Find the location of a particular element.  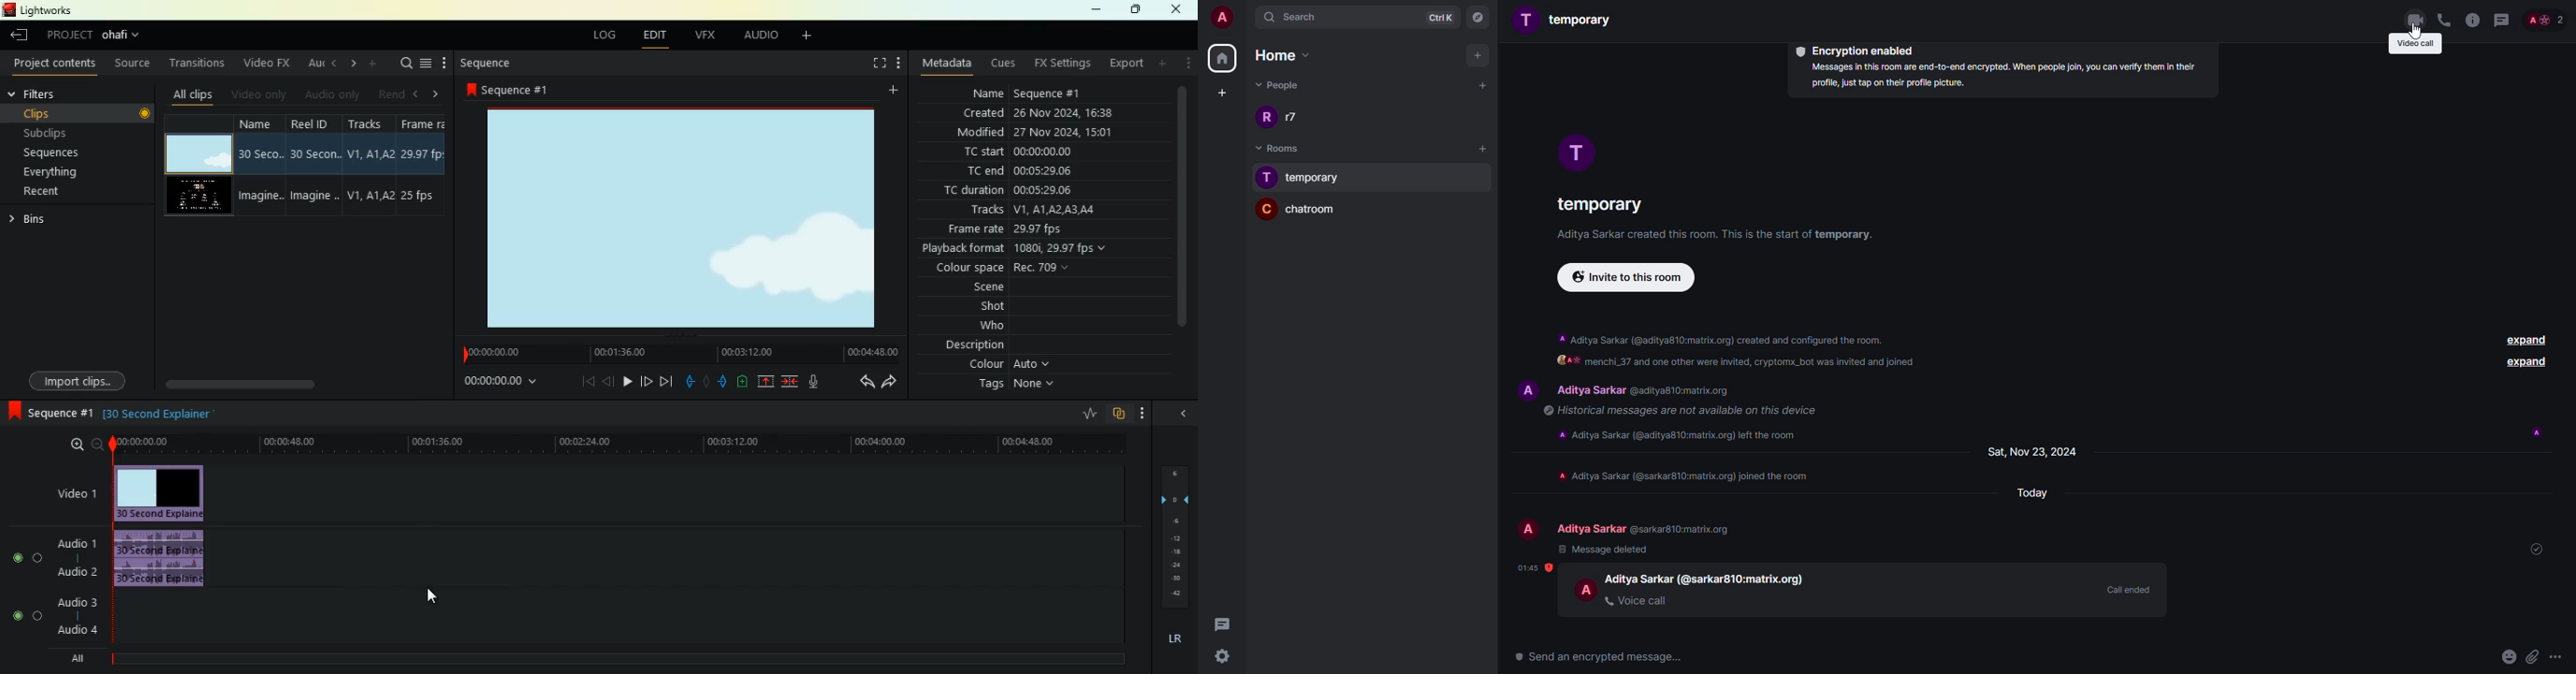

settings is located at coordinates (1228, 655).